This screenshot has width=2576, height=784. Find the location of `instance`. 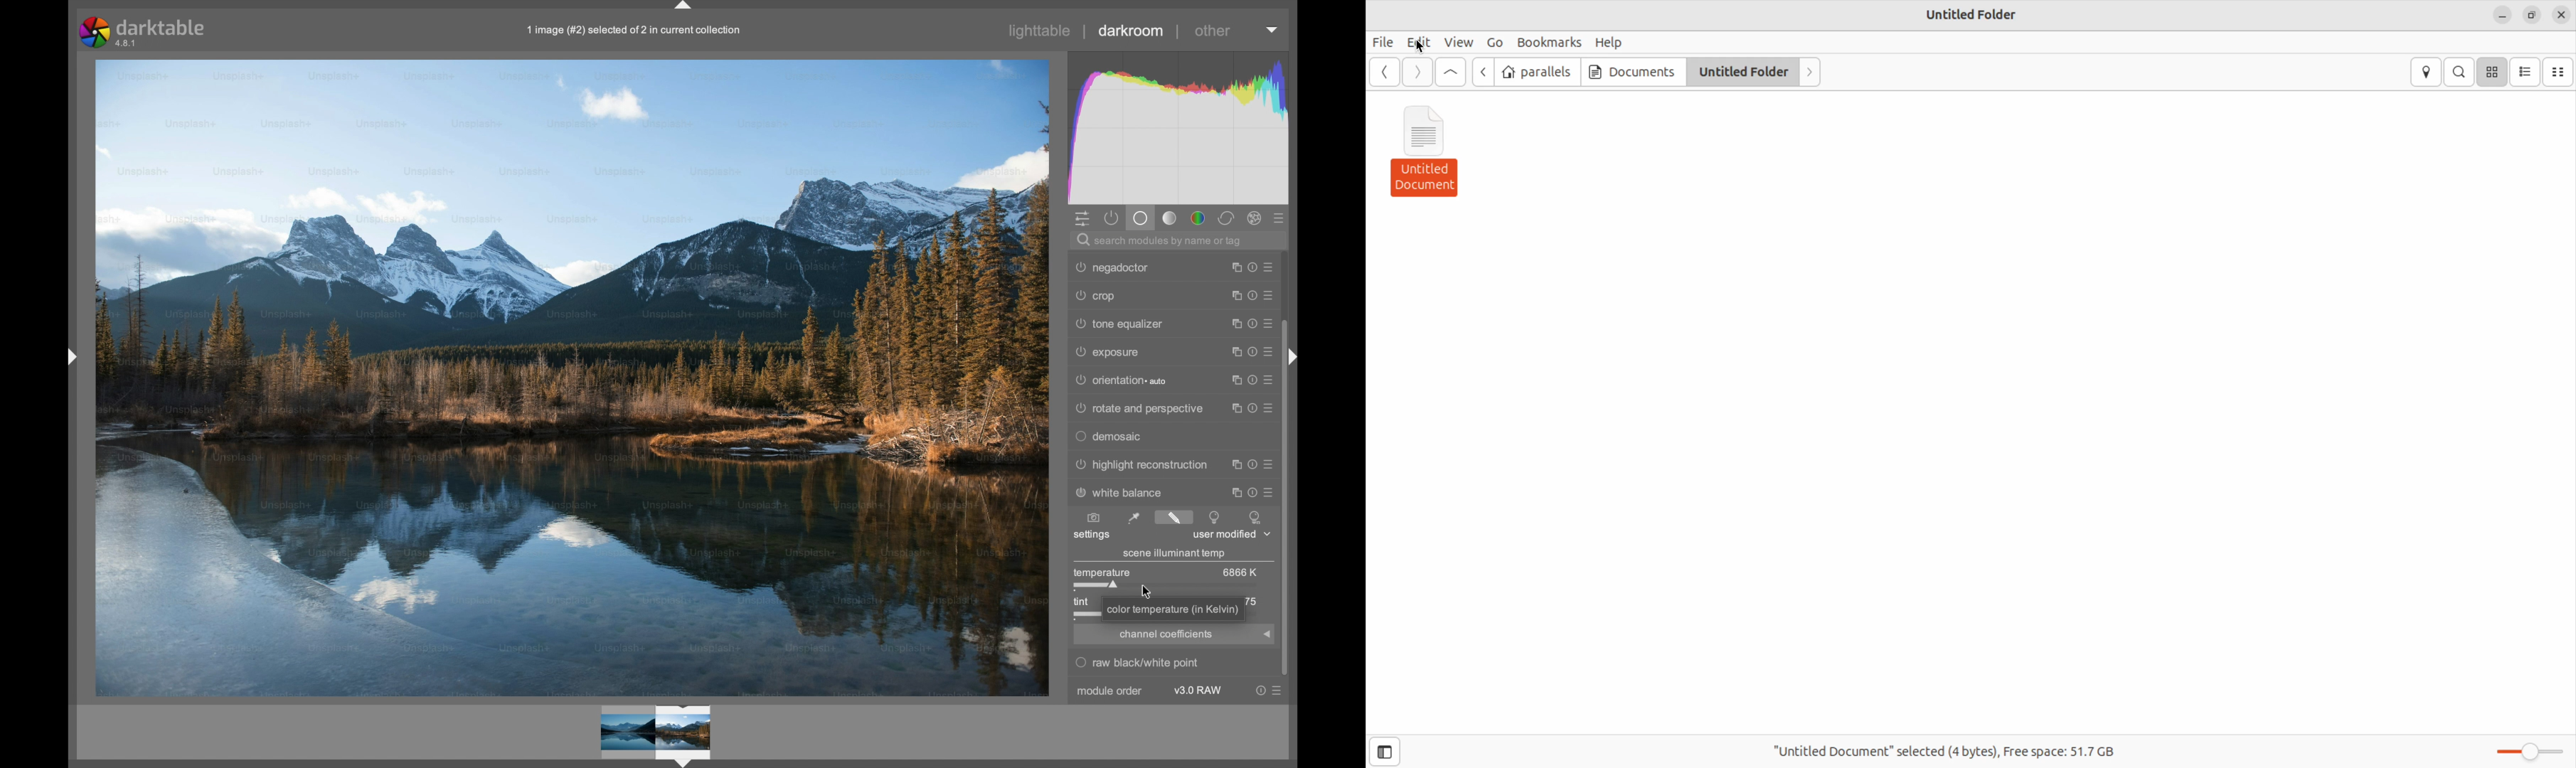

instance is located at coordinates (1233, 434).